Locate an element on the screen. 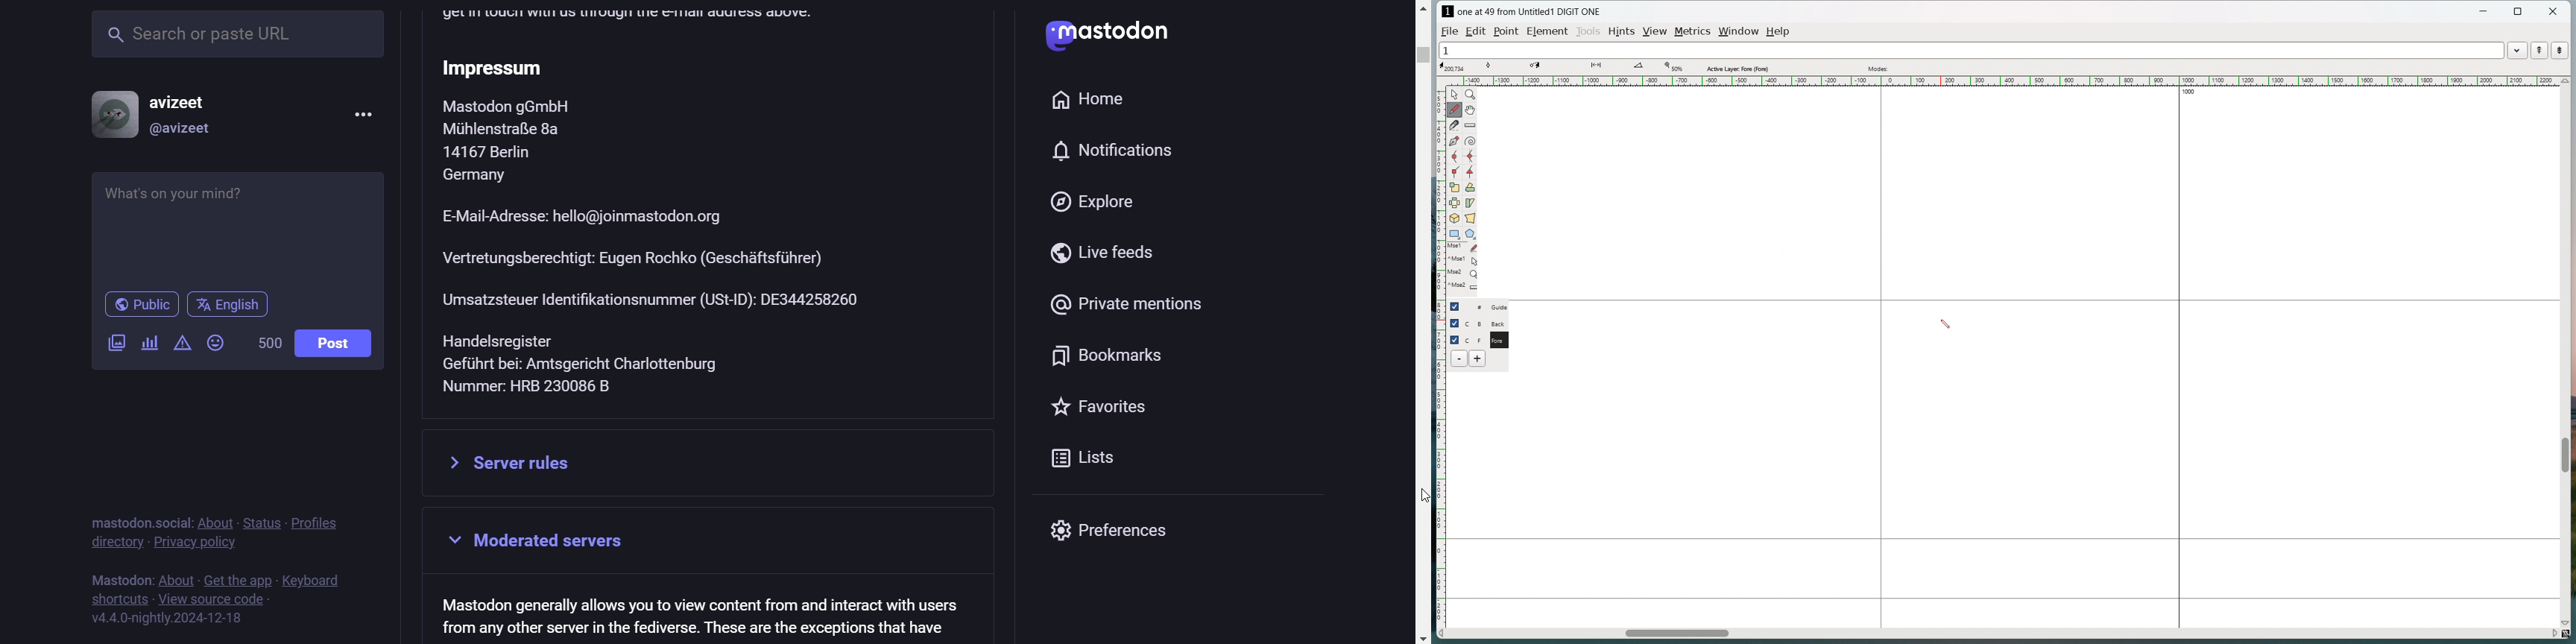  home is located at coordinates (1095, 98).